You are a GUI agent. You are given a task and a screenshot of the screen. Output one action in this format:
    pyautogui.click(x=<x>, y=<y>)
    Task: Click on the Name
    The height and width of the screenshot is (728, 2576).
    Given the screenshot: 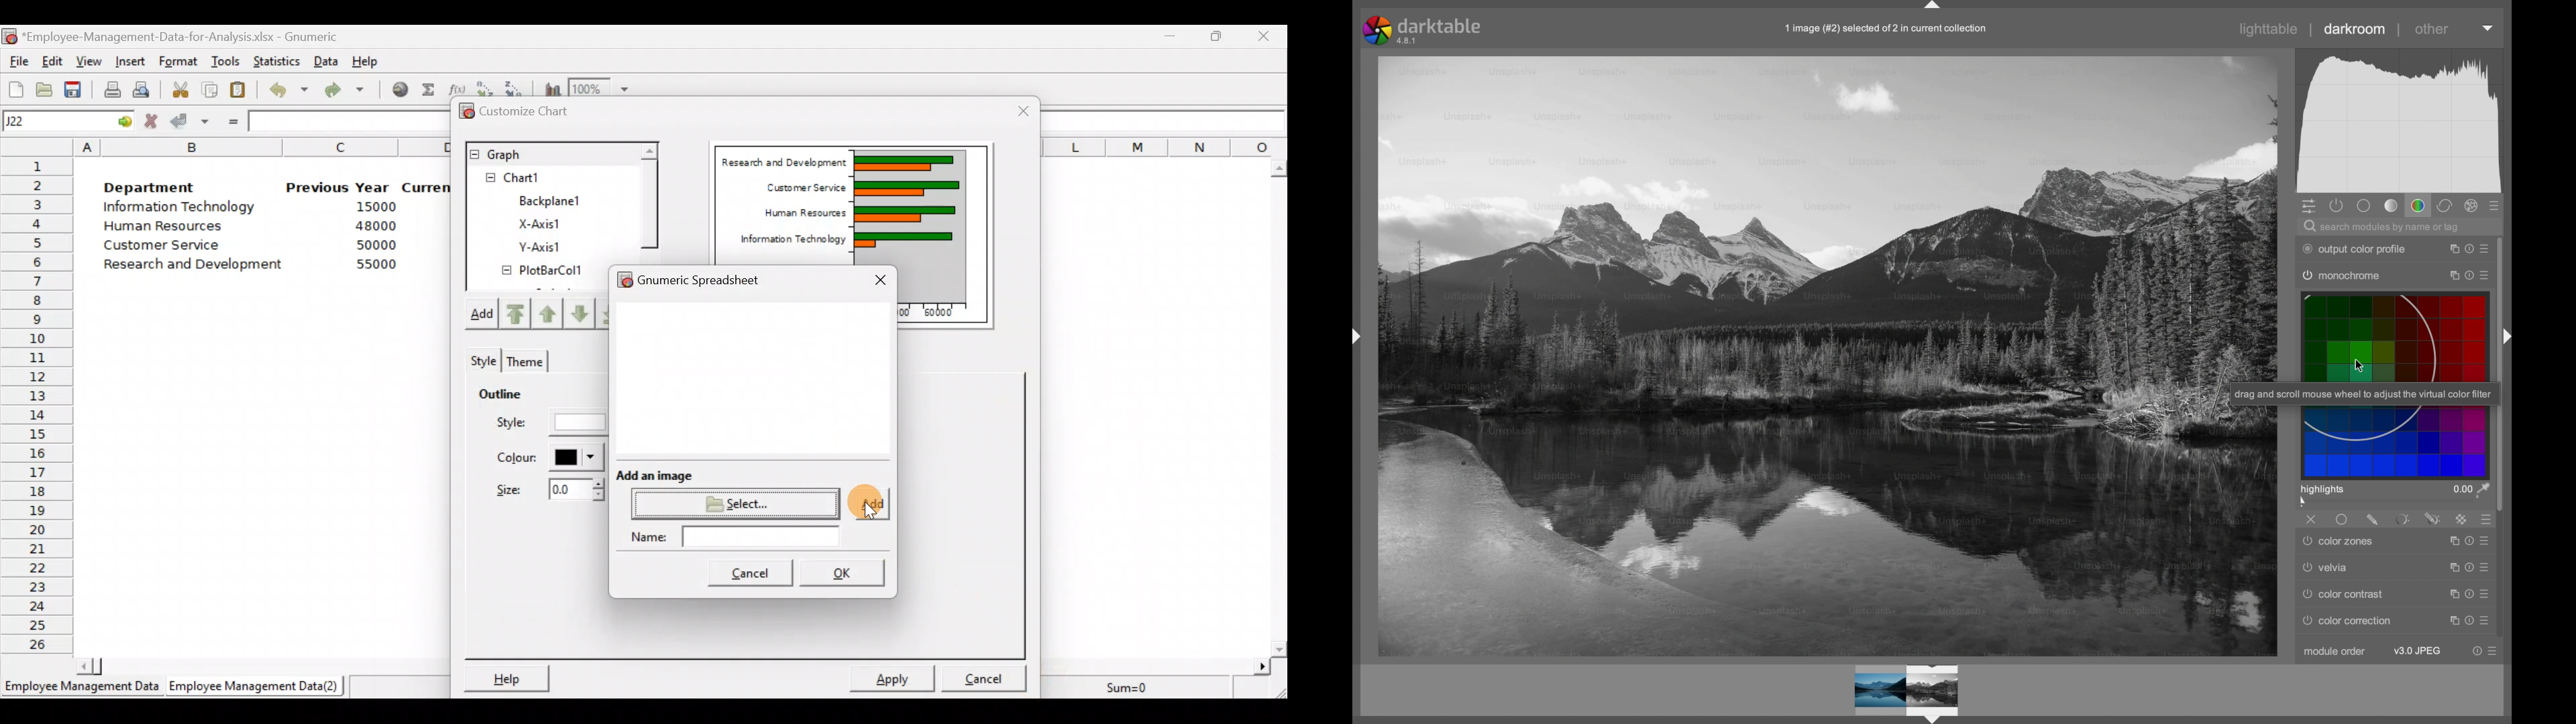 What is the action you would take?
    pyautogui.click(x=741, y=538)
    